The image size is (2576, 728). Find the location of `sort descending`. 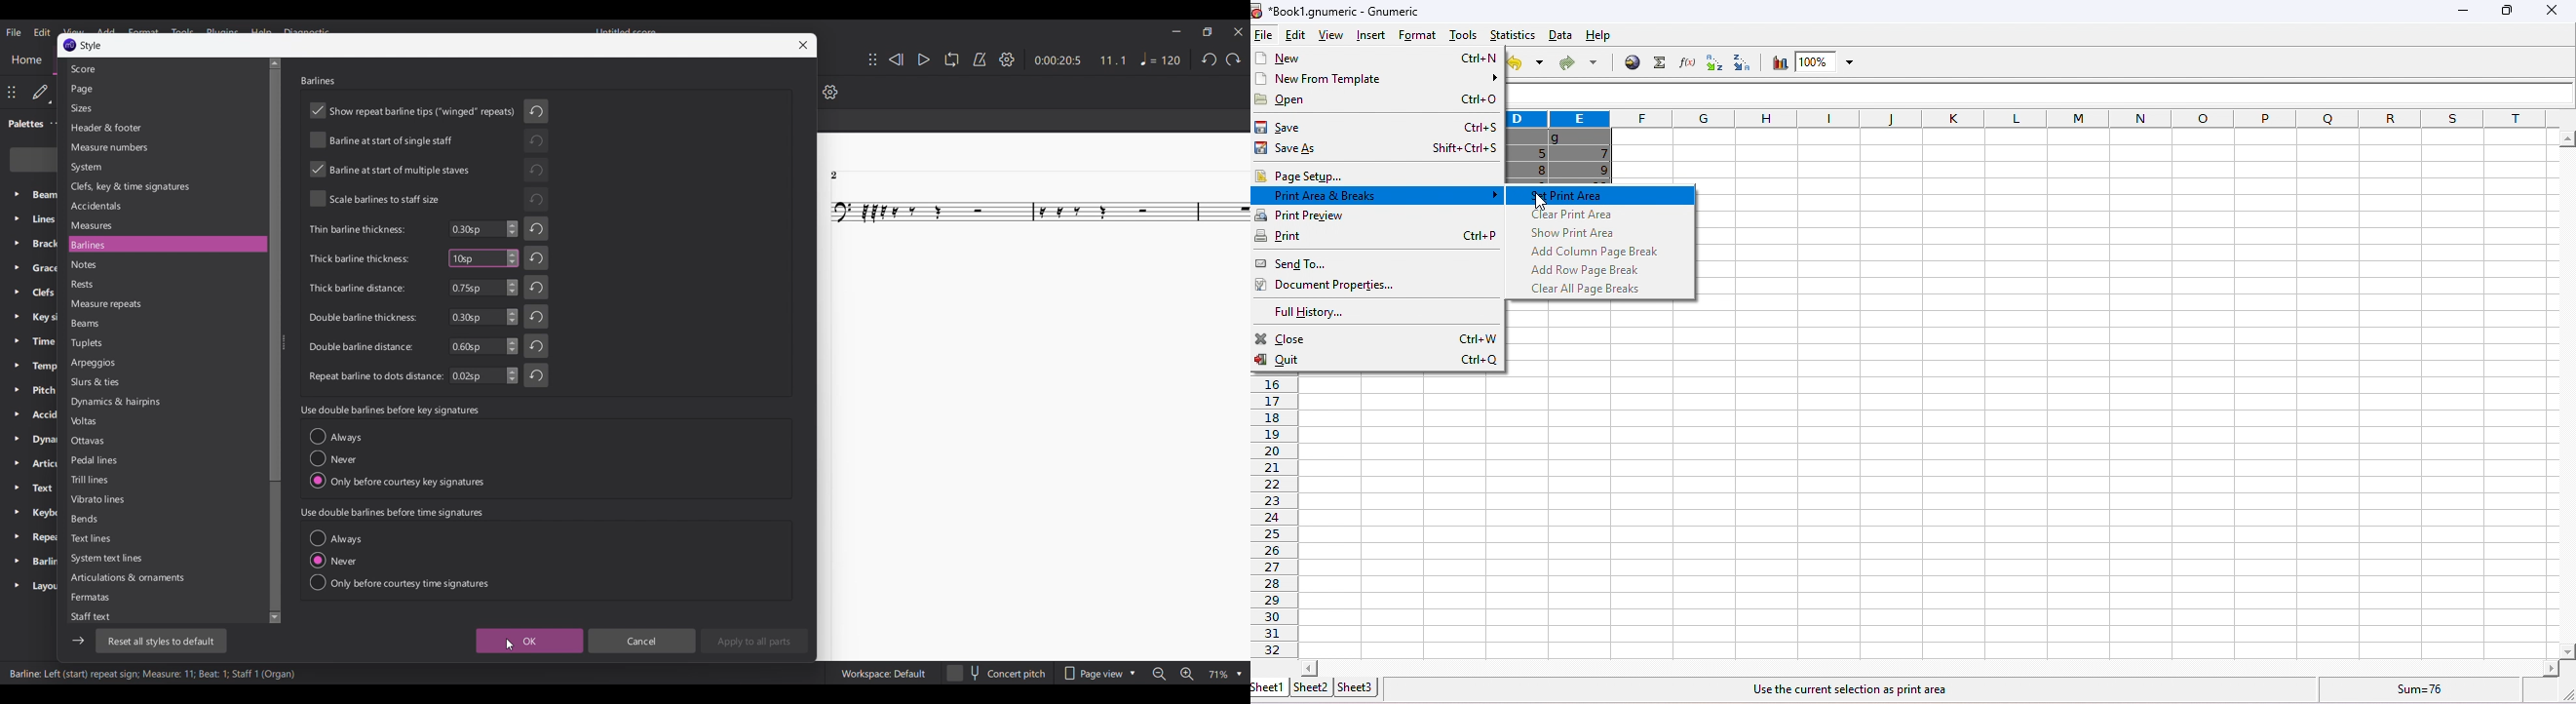

sort descending is located at coordinates (1738, 62).